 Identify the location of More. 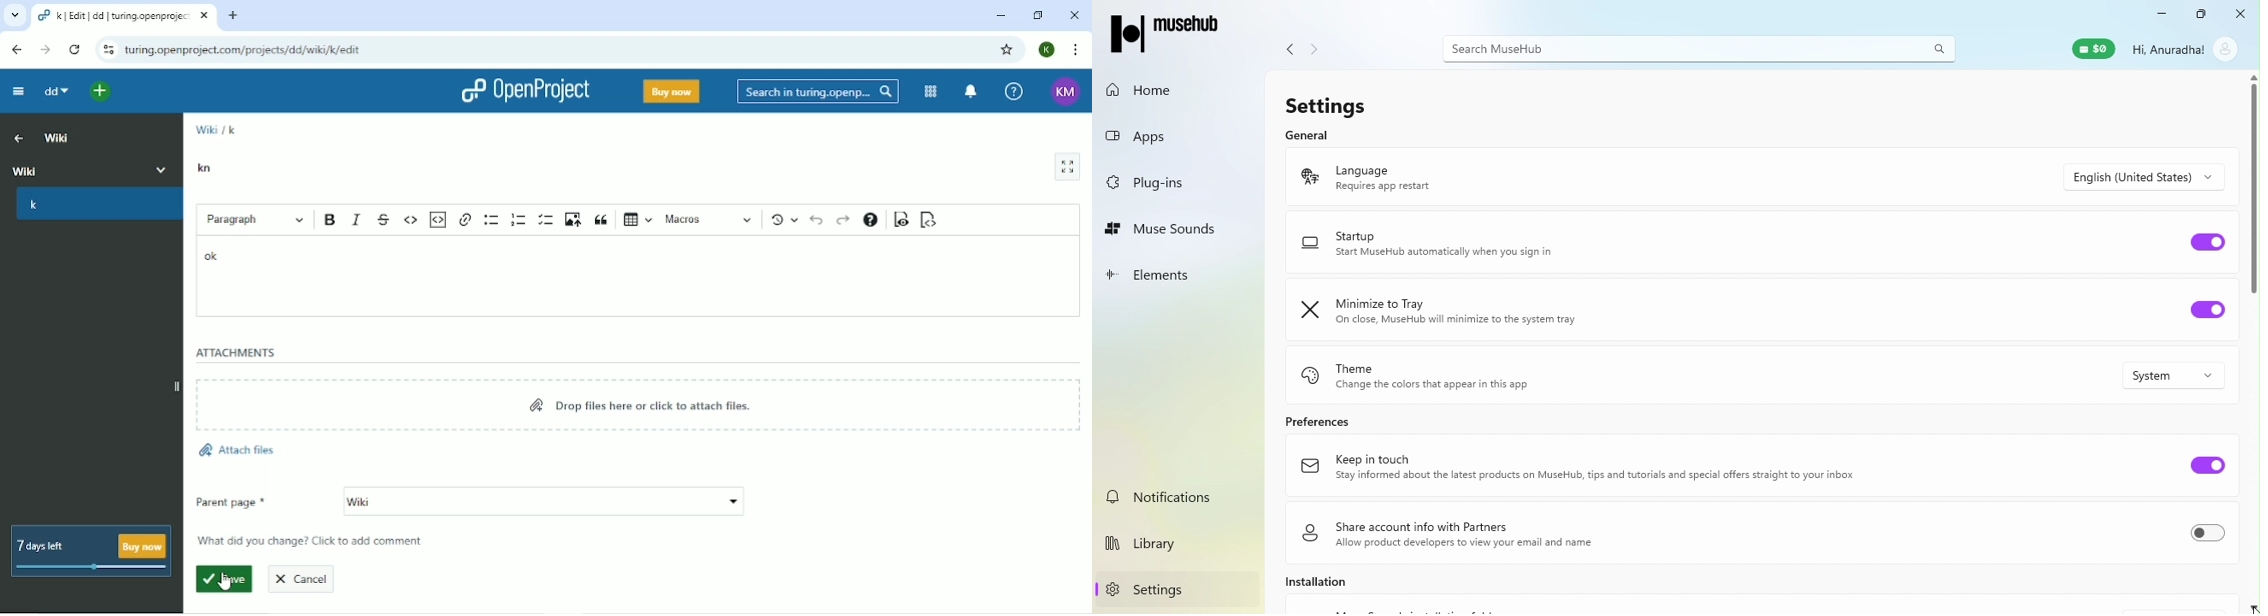
(160, 168).